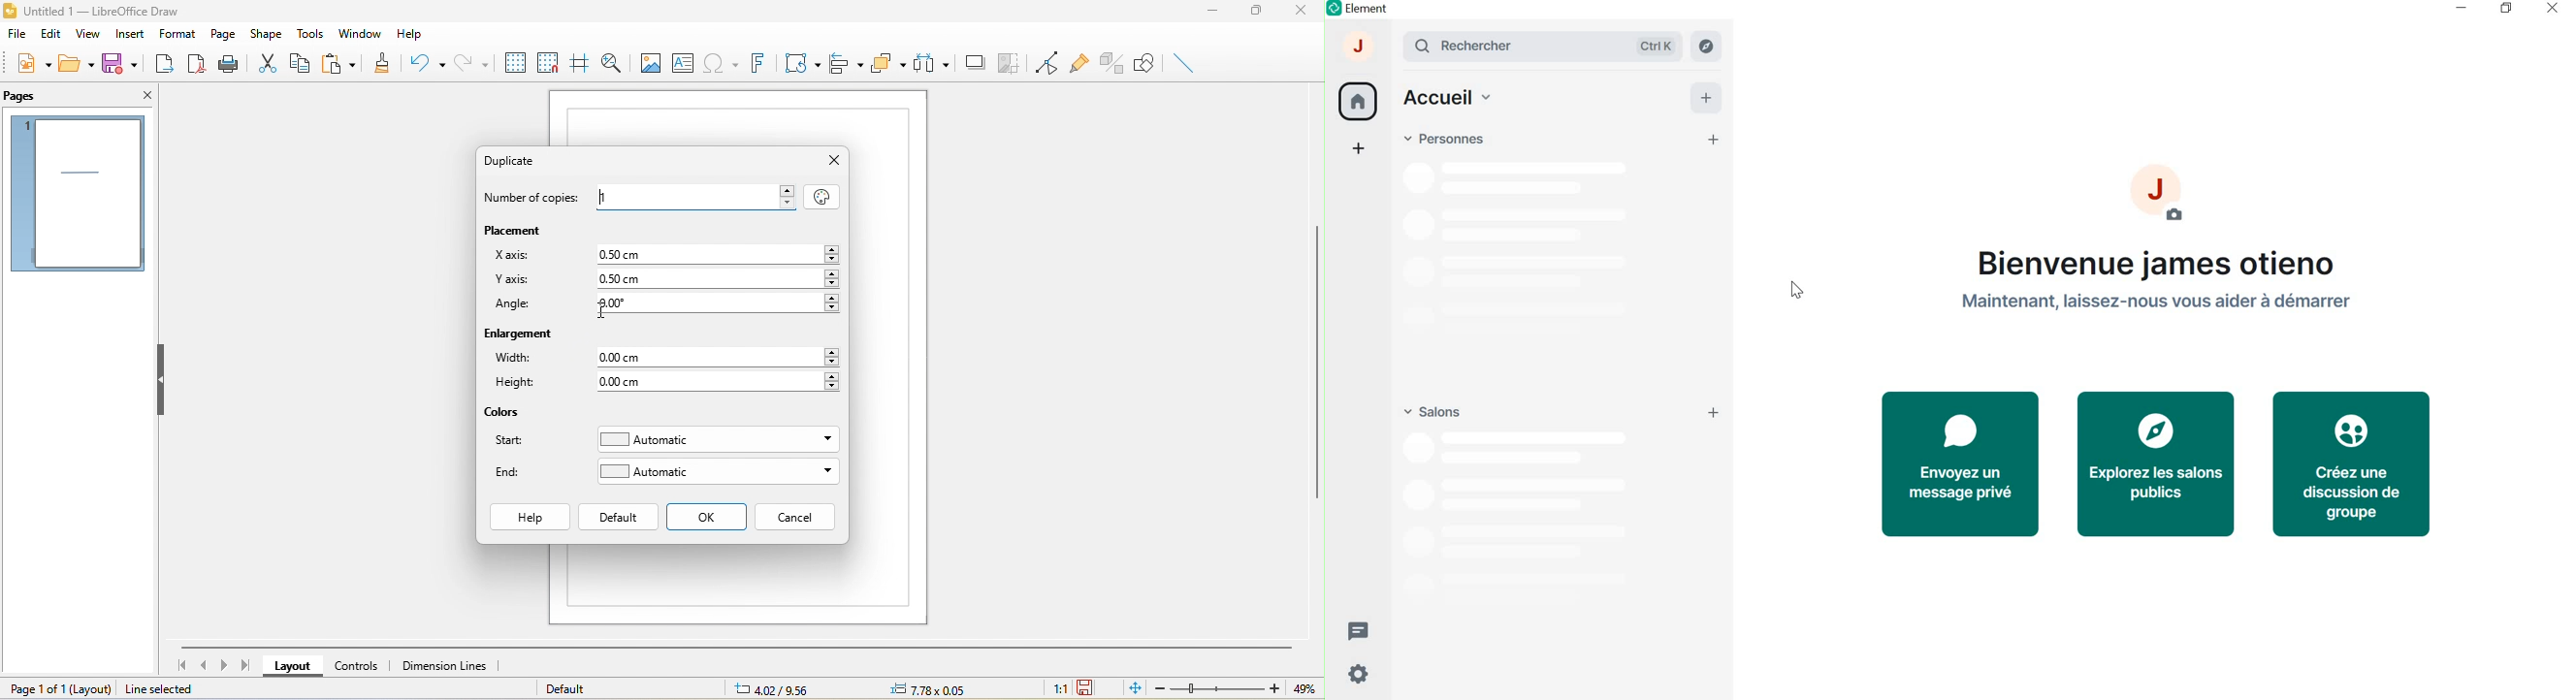 The width and height of the screenshot is (2576, 700). I want to click on arrange, so click(889, 65).